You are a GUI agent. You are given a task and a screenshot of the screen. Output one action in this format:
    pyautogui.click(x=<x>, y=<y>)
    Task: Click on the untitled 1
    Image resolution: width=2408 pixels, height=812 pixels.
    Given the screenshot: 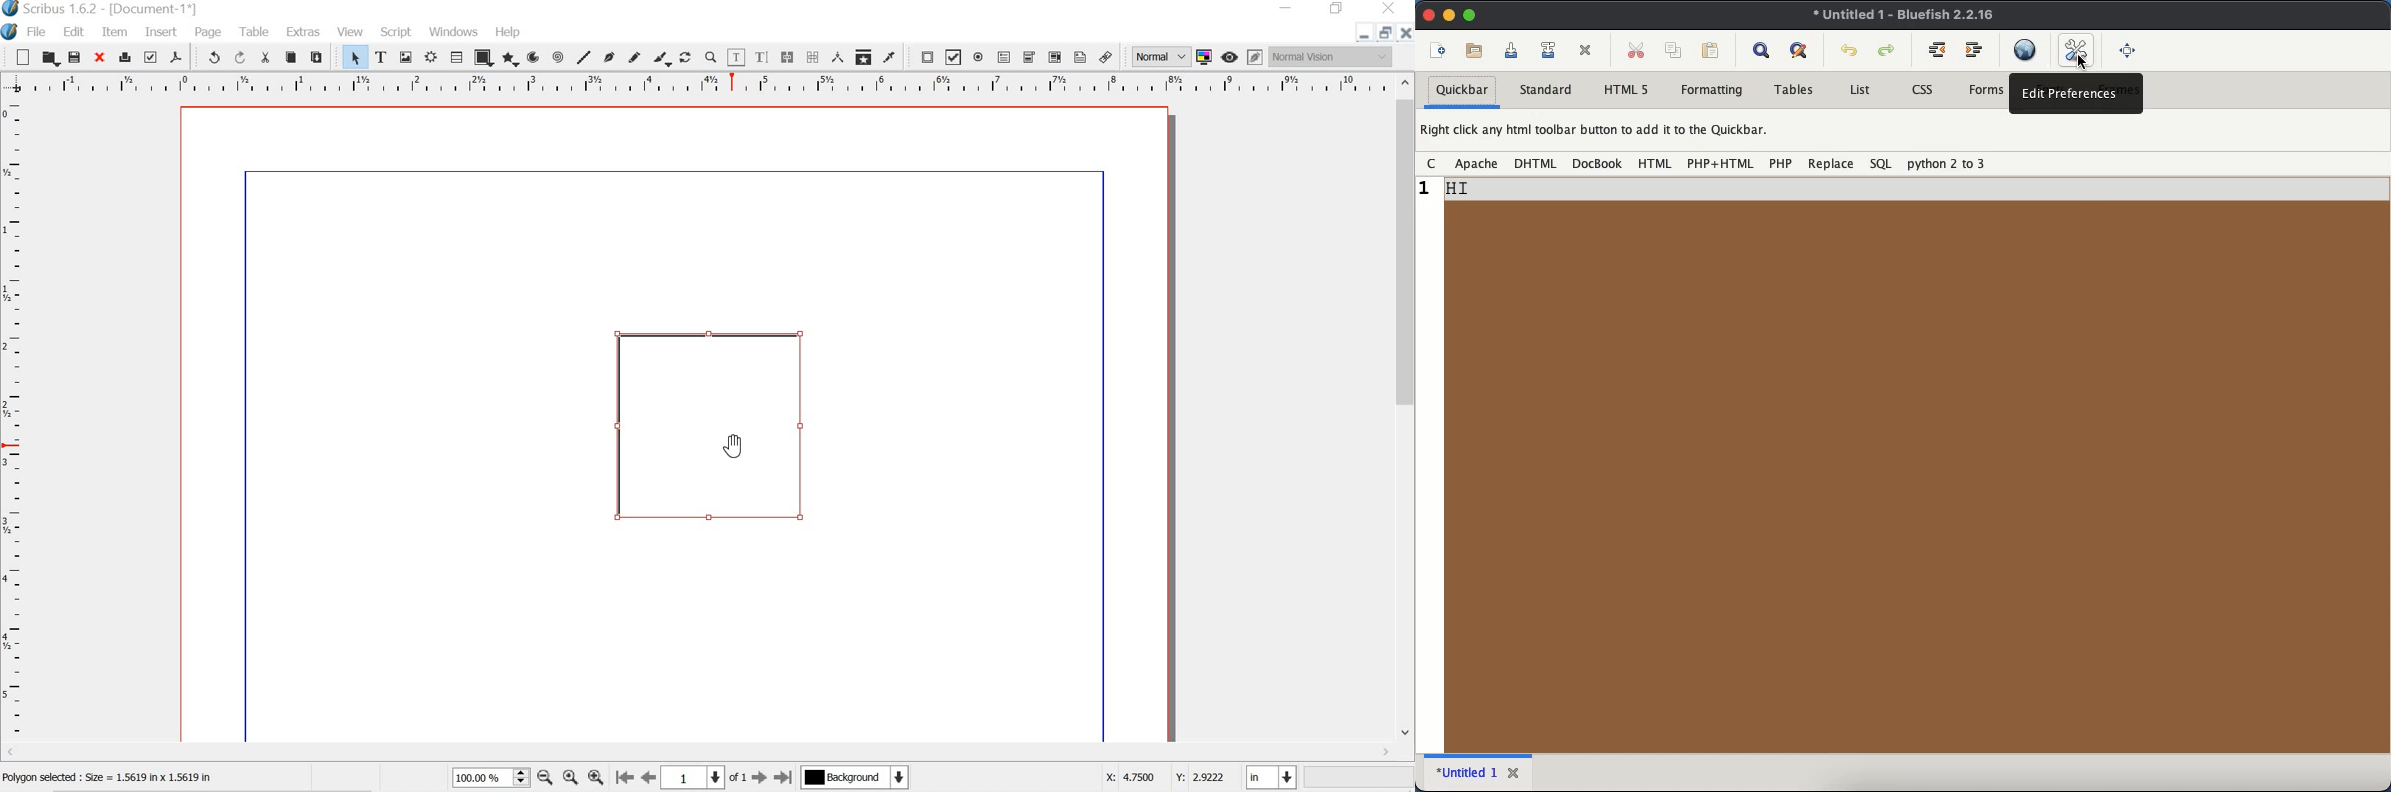 What is the action you would take?
    pyautogui.click(x=1466, y=772)
    